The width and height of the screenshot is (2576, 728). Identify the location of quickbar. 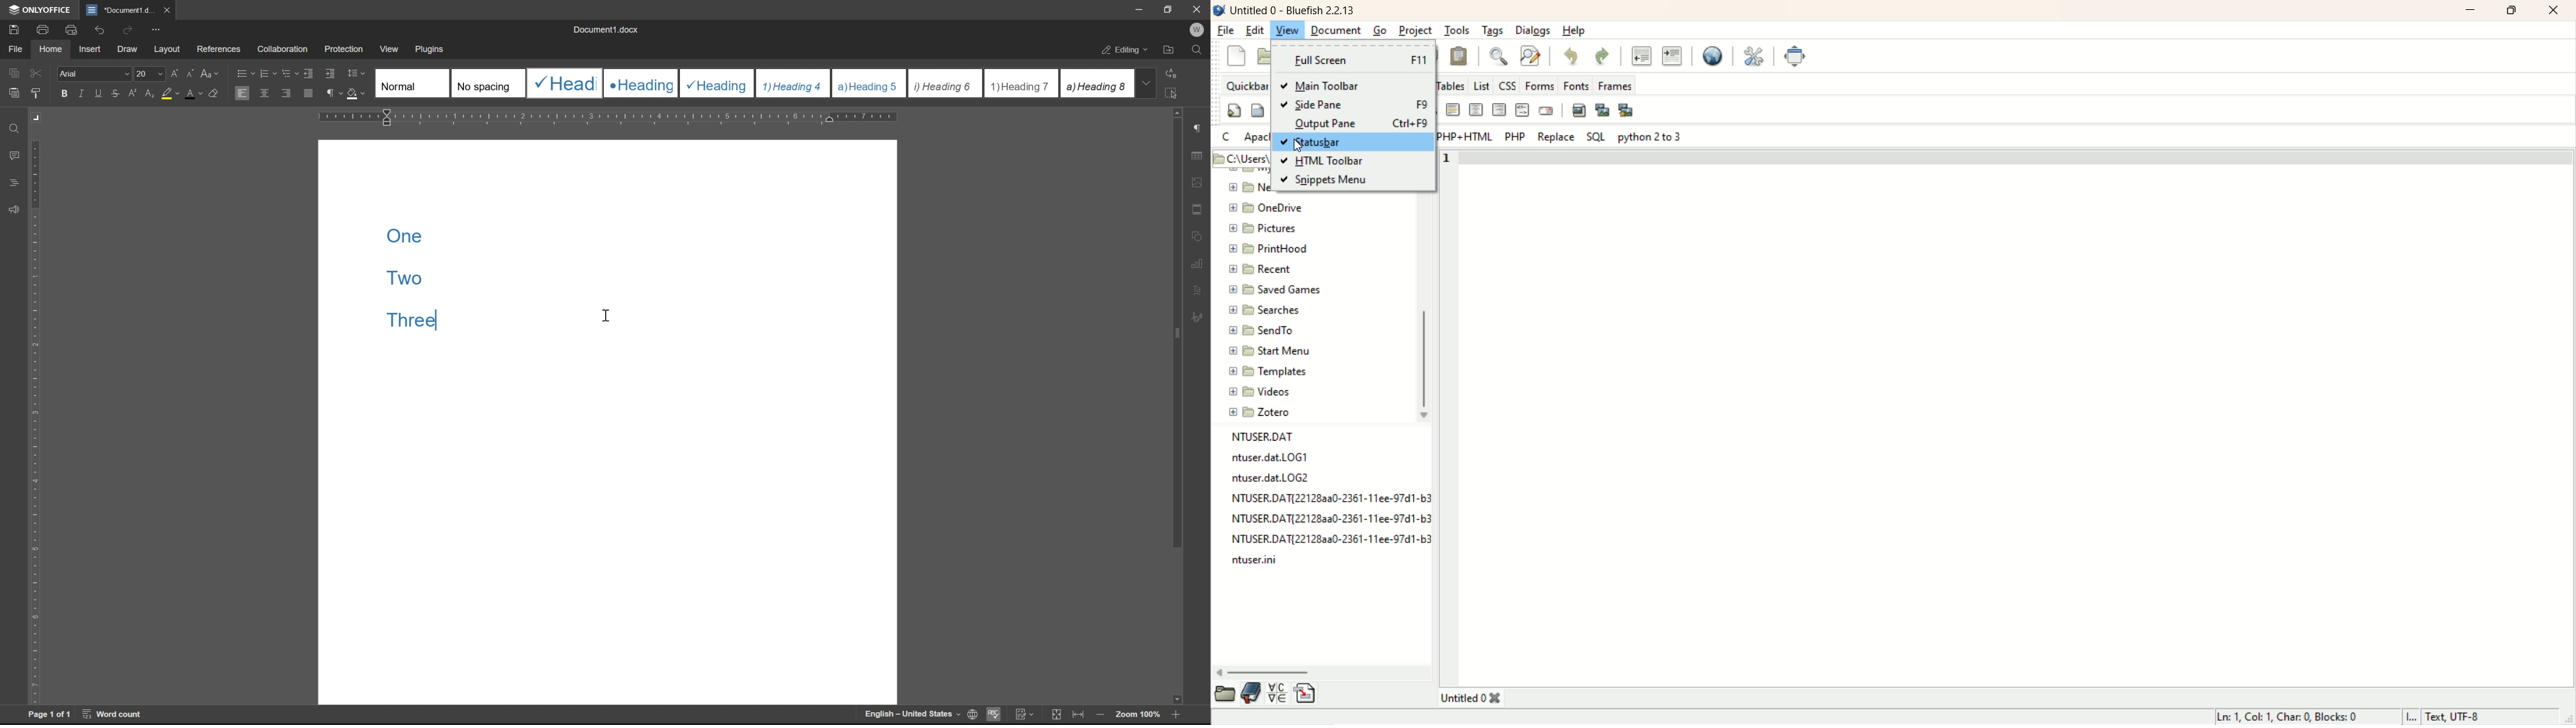
(1247, 83).